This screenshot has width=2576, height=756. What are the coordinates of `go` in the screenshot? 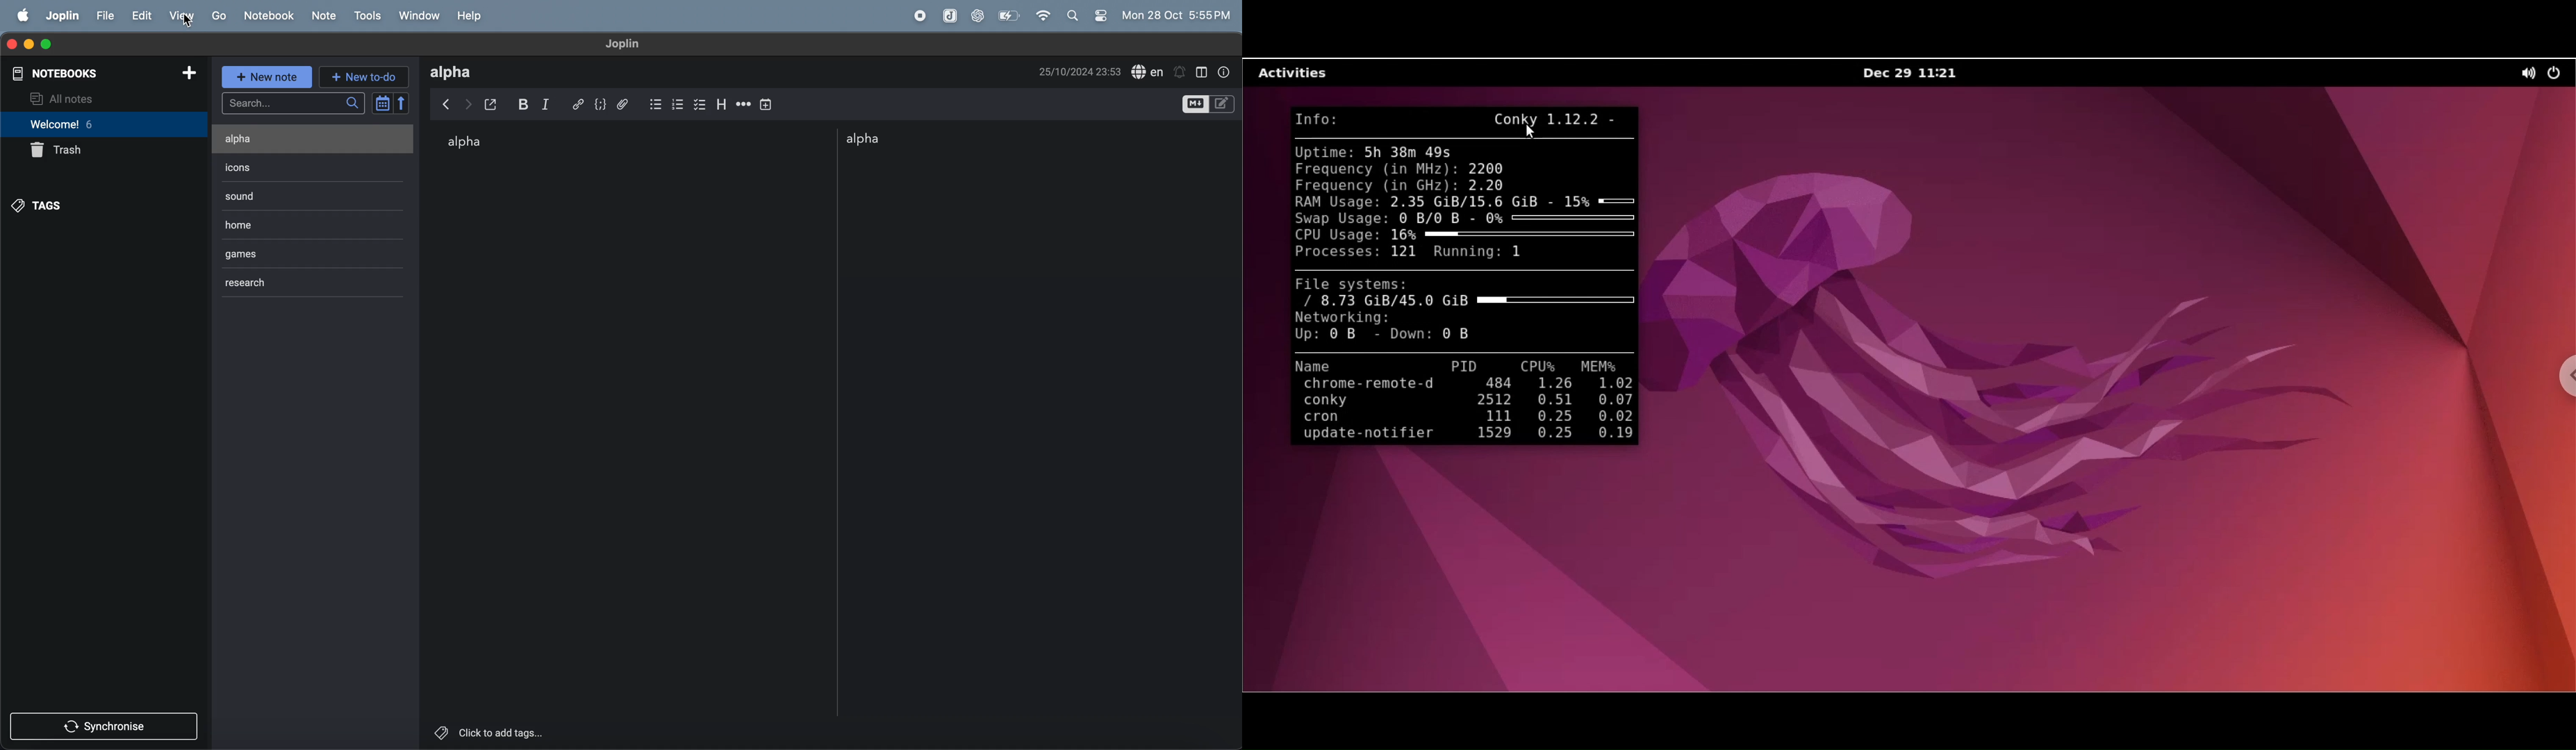 It's located at (218, 16).